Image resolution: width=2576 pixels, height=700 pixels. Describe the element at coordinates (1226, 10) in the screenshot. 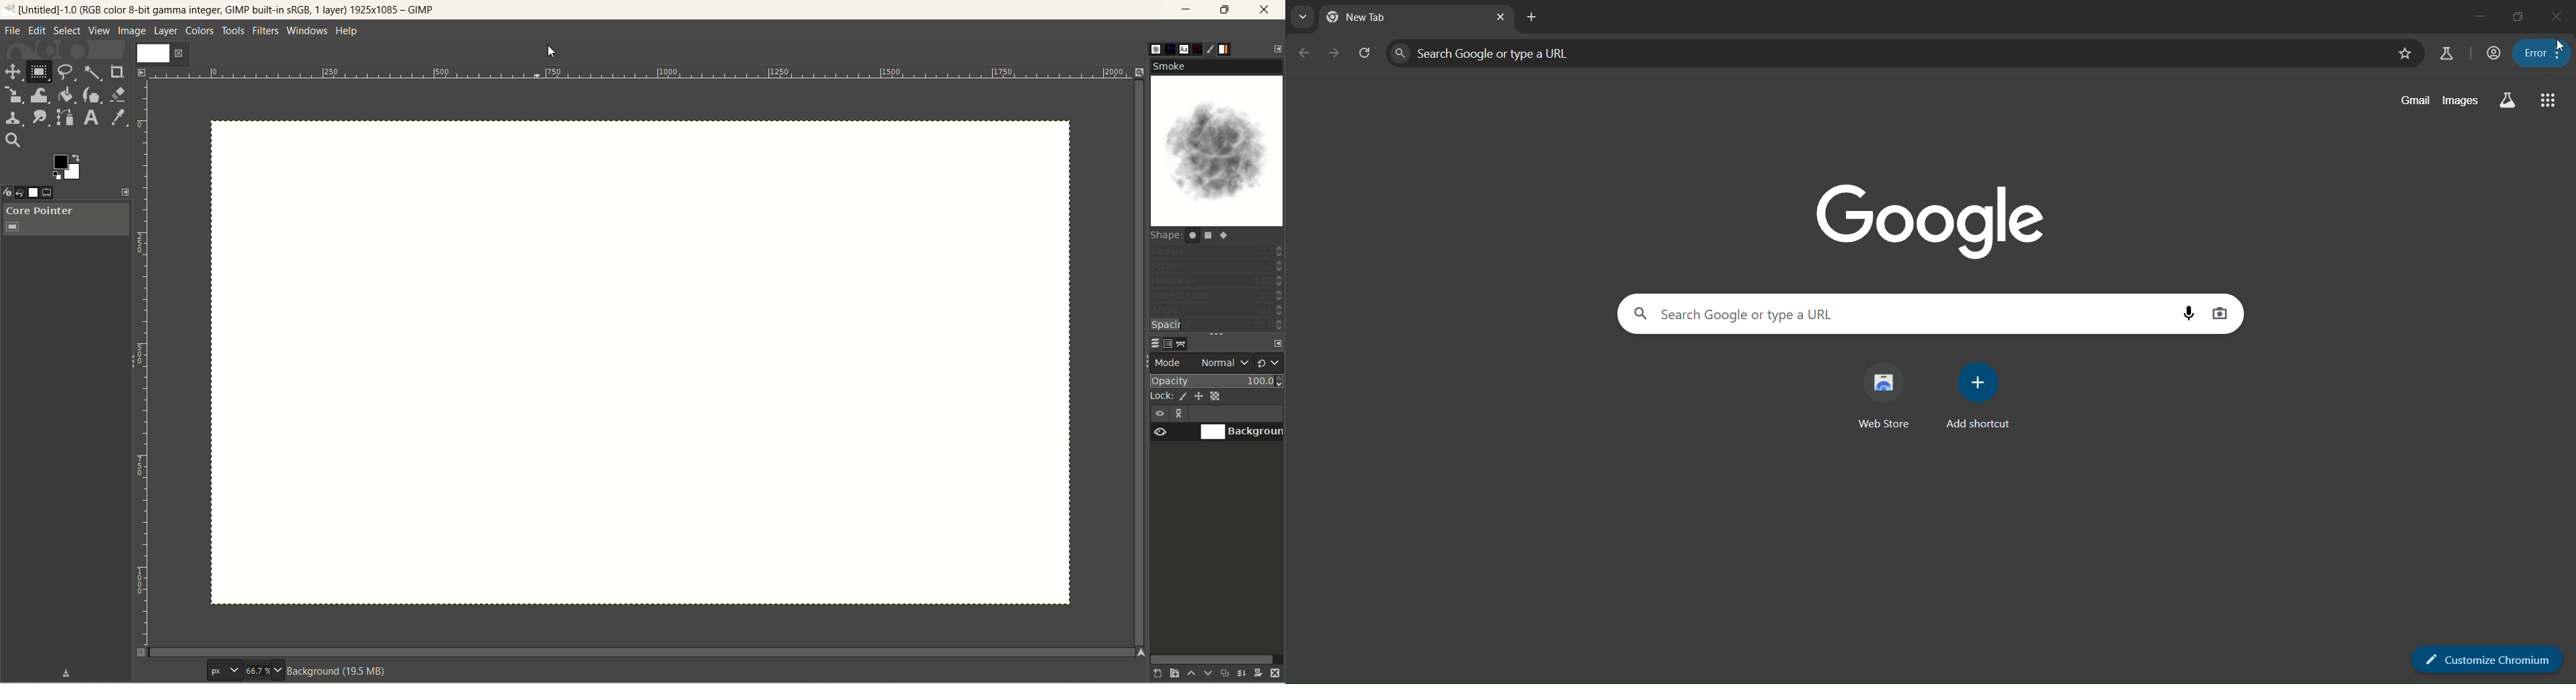

I see `maximize` at that location.